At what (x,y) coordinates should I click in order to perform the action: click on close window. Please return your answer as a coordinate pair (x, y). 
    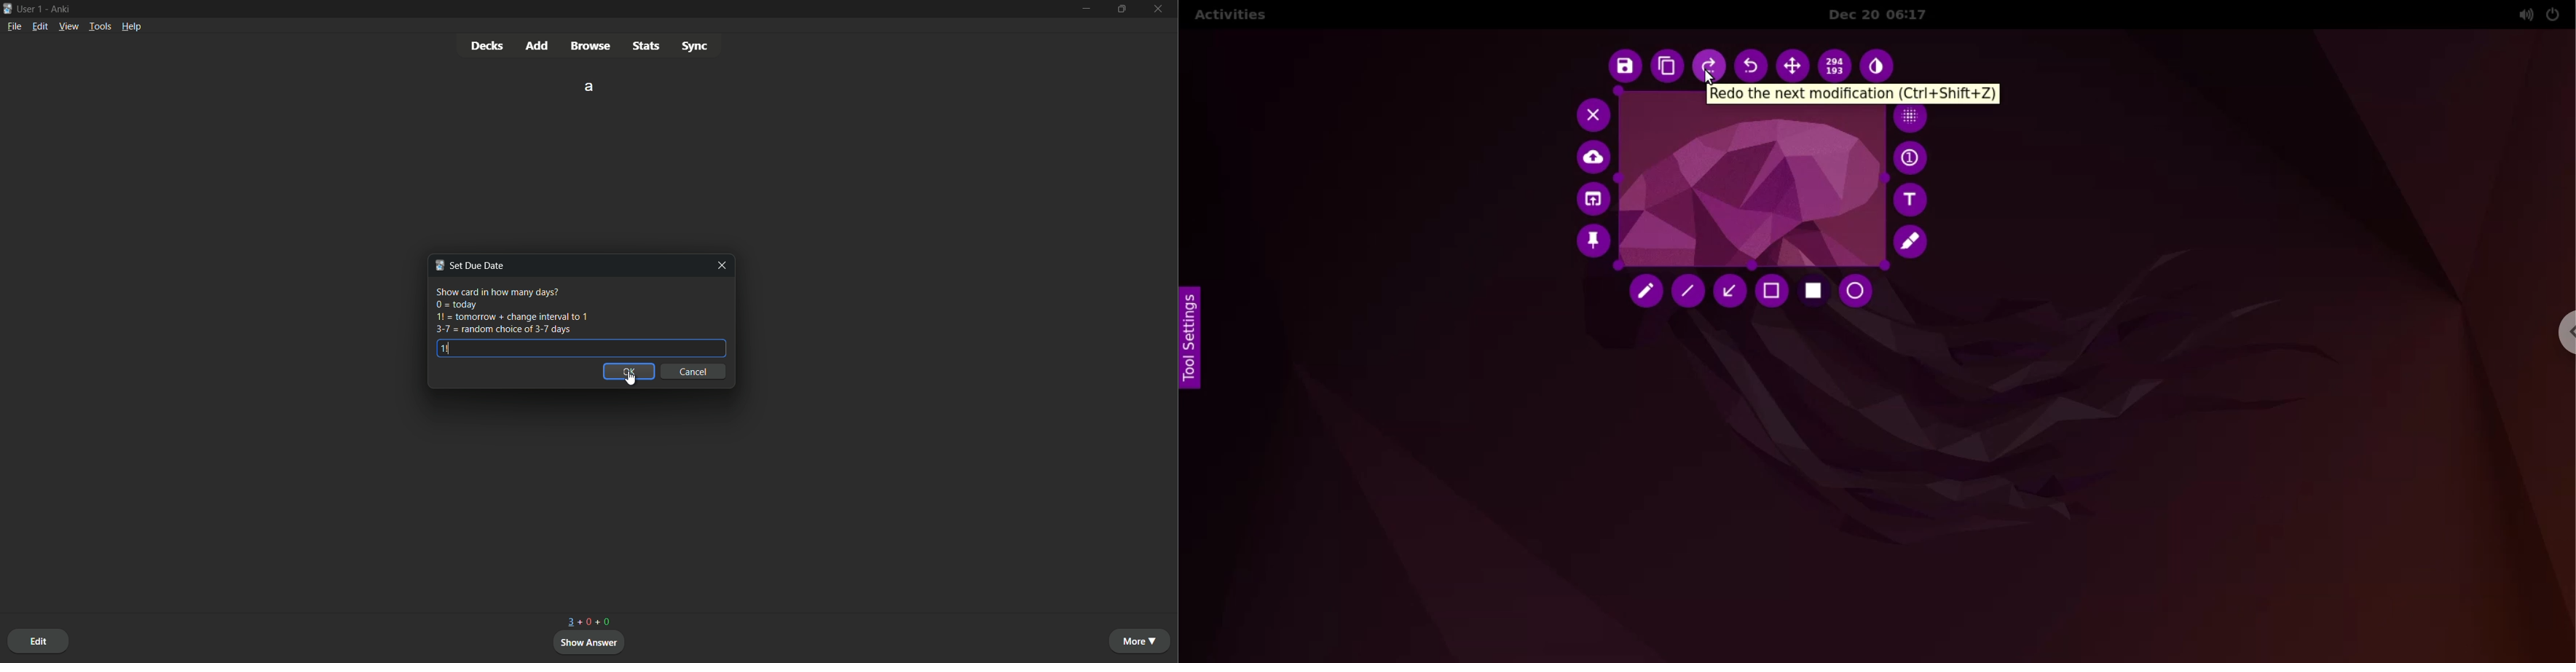
    Looking at the image, I should click on (720, 265).